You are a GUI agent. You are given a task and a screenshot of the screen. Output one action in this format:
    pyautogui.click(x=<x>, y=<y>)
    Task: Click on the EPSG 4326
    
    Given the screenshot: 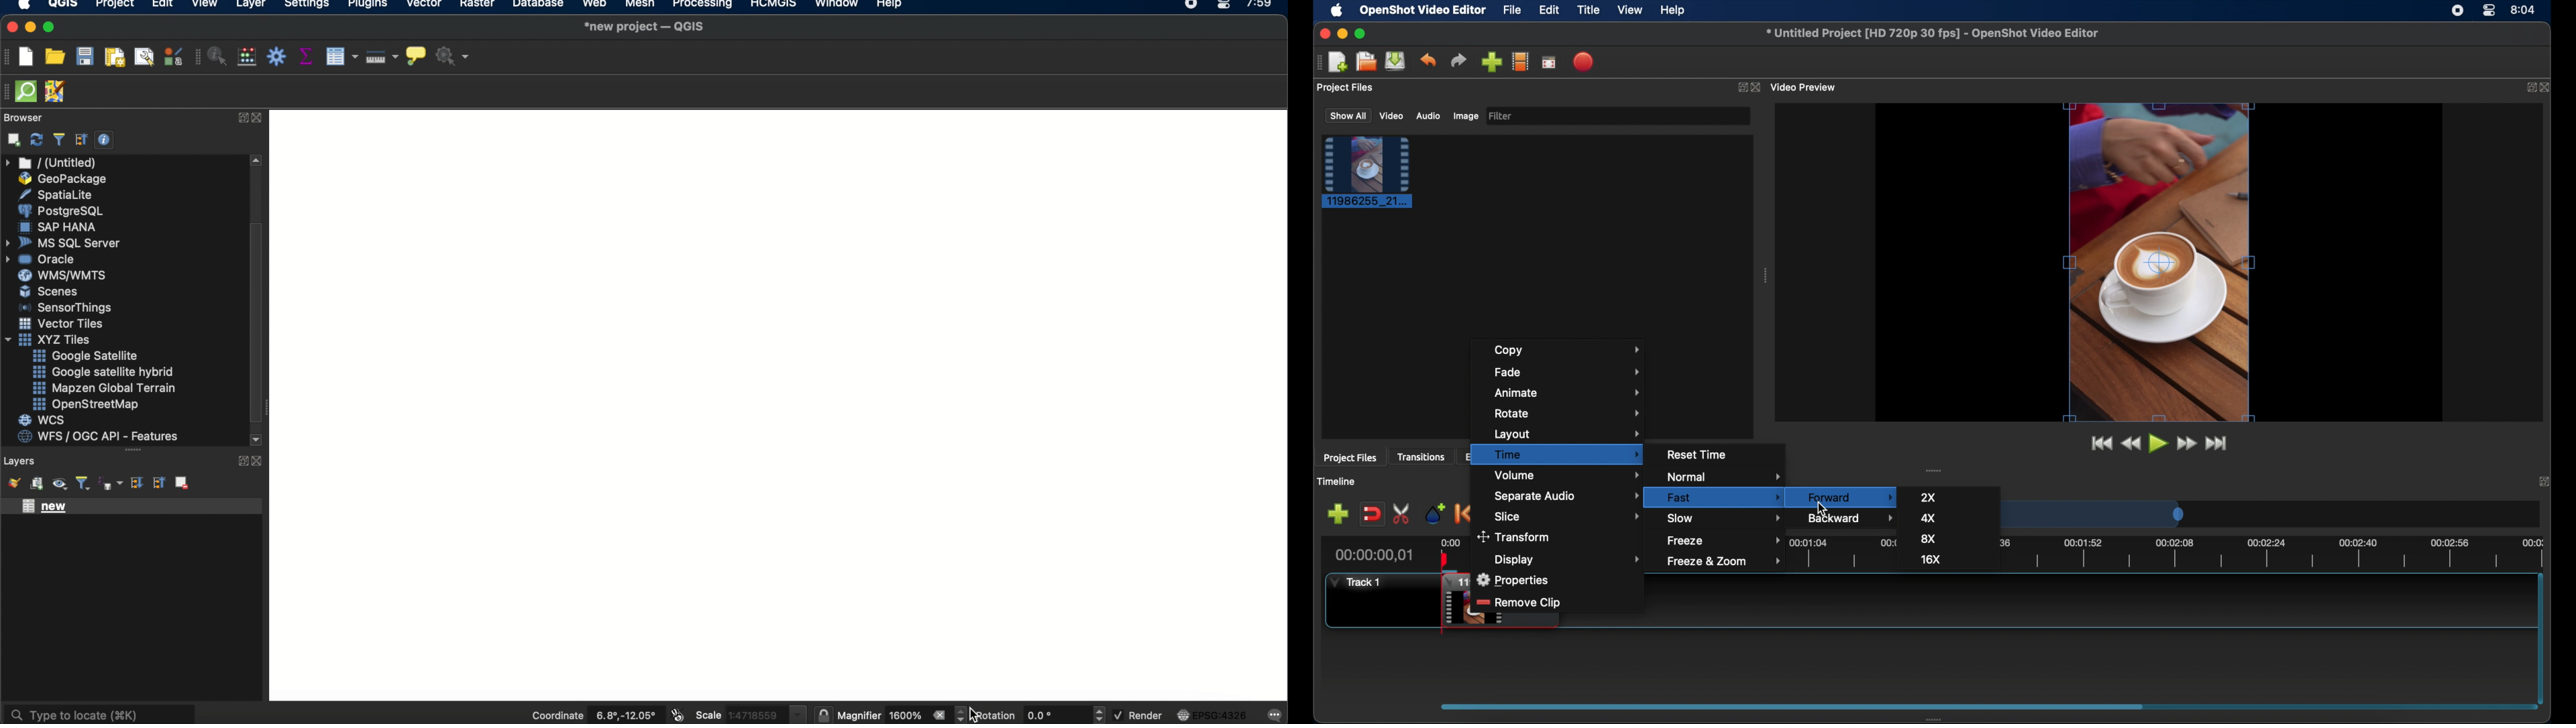 What is the action you would take?
    pyautogui.click(x=1218, y=715)
    